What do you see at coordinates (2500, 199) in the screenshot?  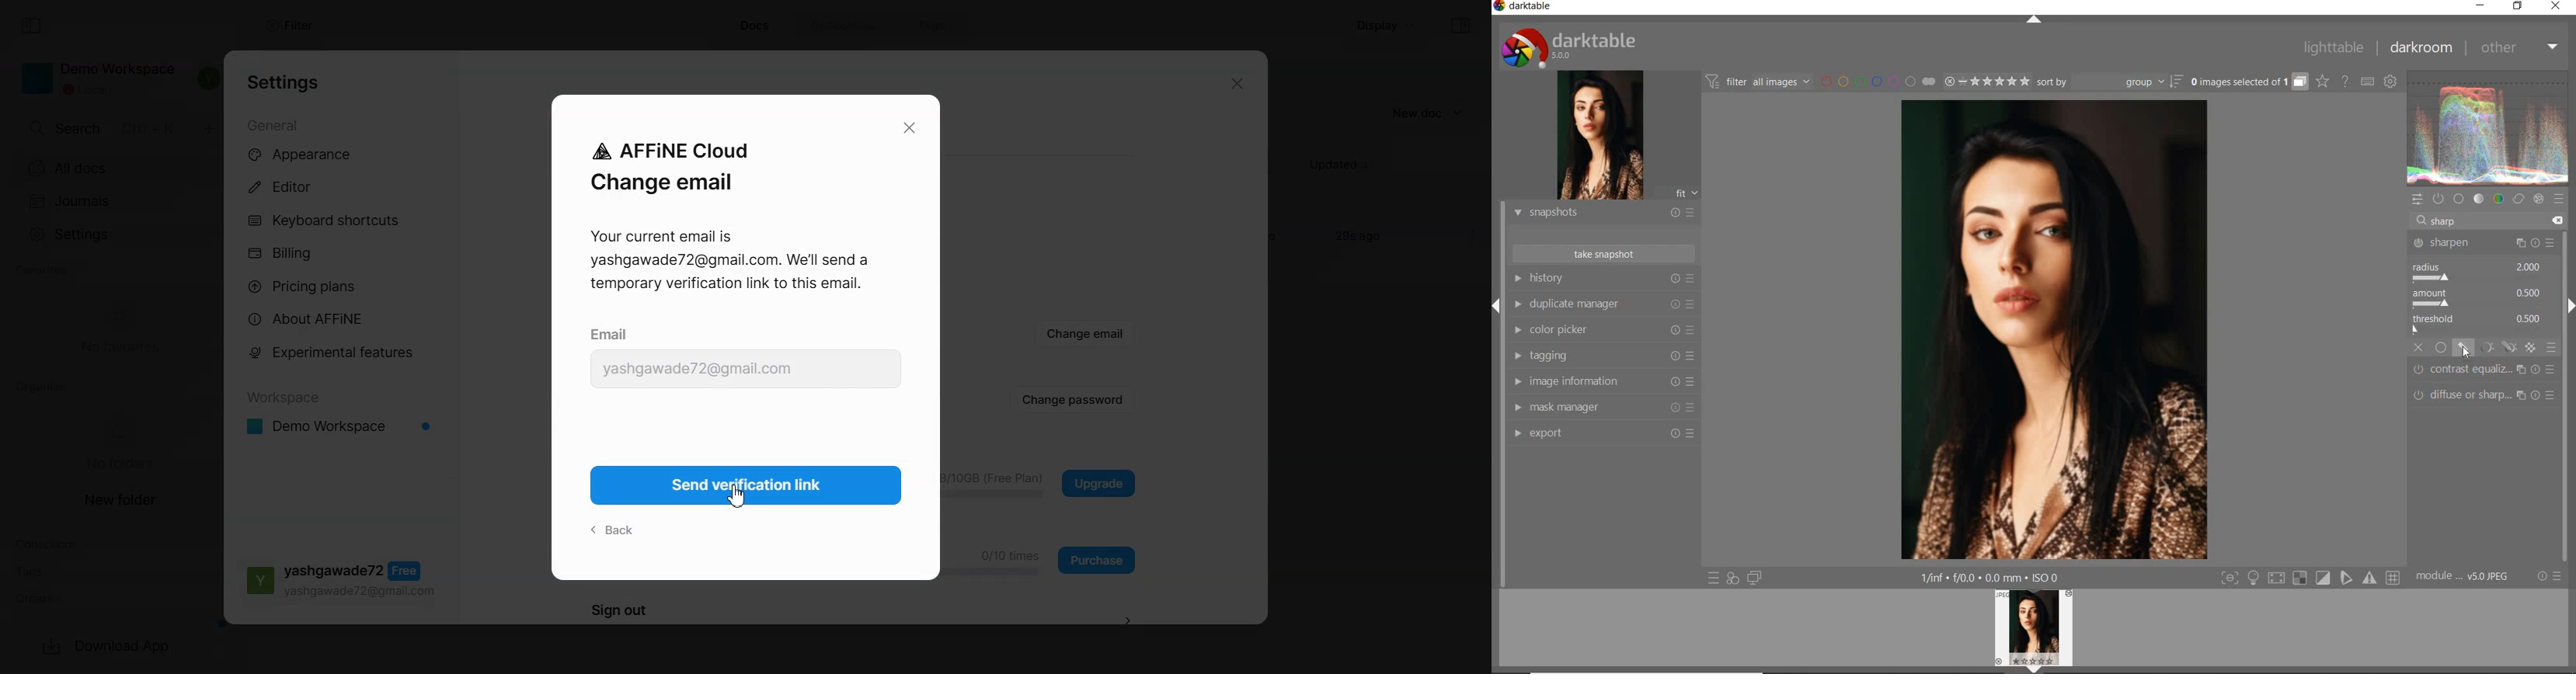 I see `color` at bounding box center [2500, 199].